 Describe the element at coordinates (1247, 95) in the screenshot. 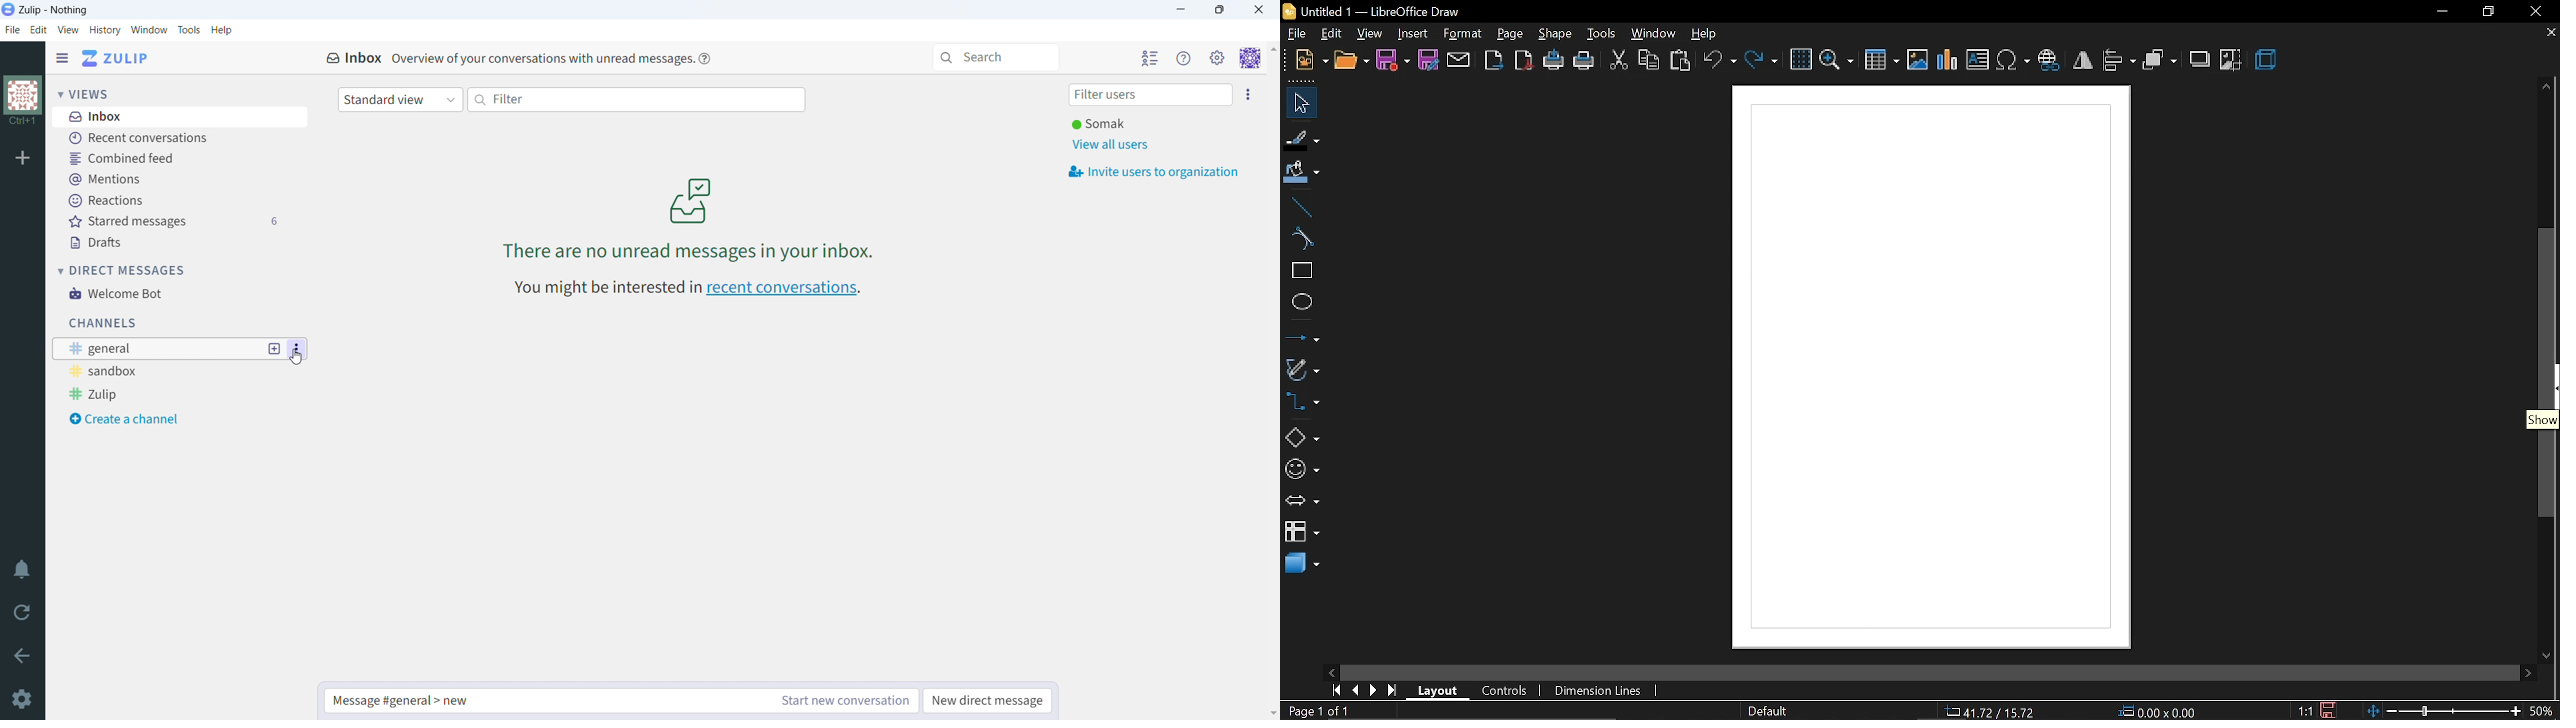

I see `invite users` at that location.